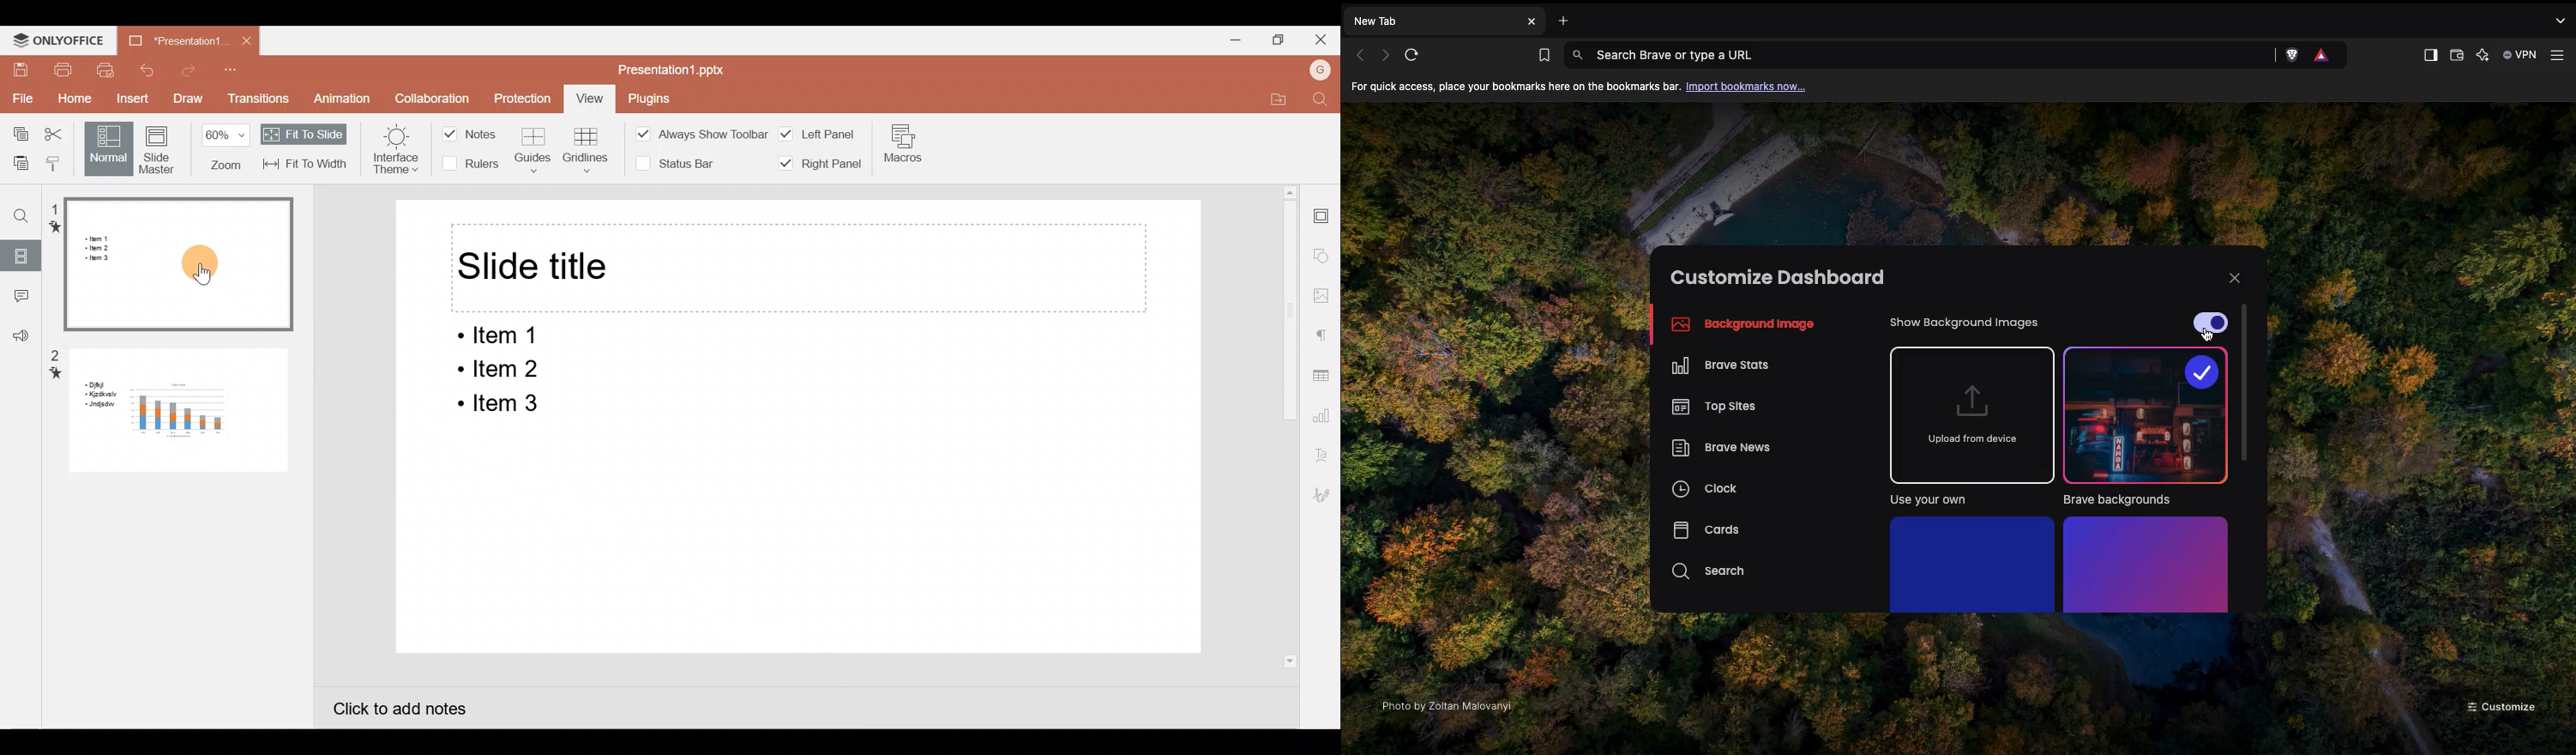  What do you see at coordinates (1325, 375) in the screenshot?
I see `Table settings` at bounding box center [1325, 375].